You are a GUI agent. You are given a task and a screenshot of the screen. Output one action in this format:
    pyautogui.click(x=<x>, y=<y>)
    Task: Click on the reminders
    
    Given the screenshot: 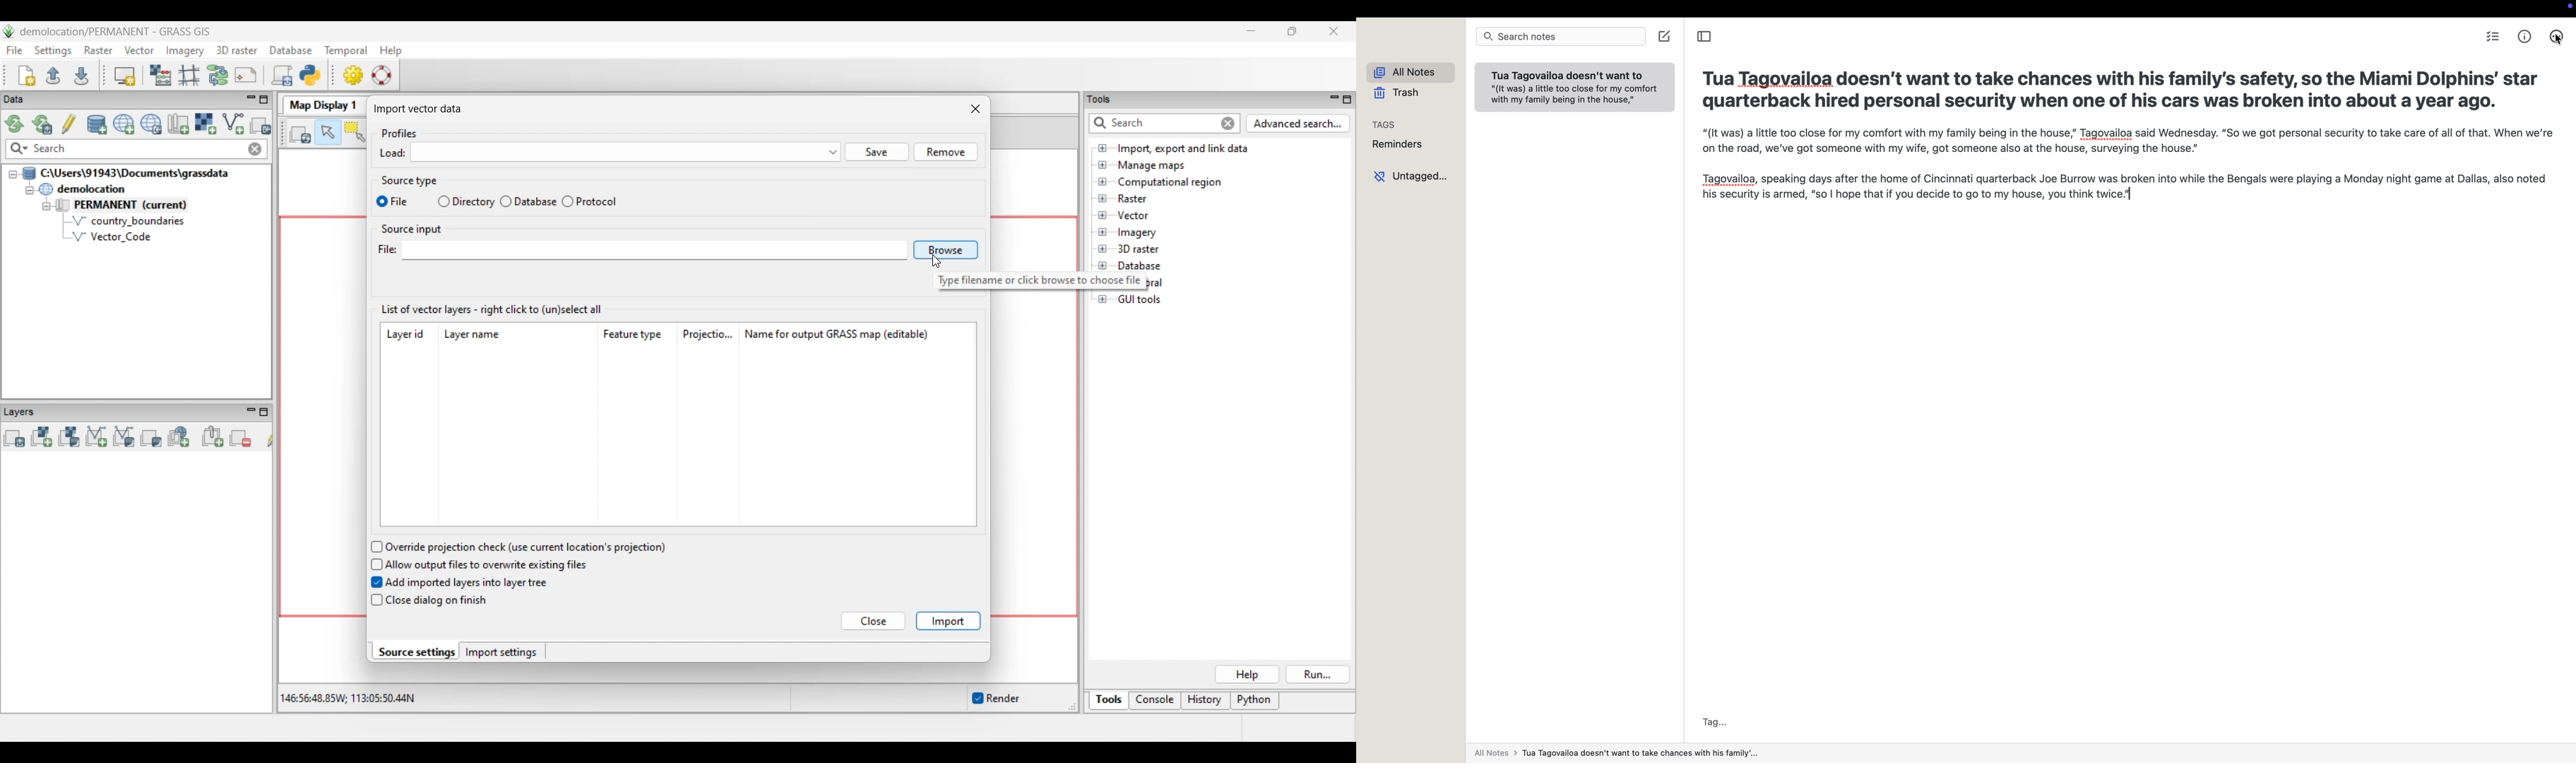 What is the action you would take?
    pyautogui.click(x=1398, y=145)
    